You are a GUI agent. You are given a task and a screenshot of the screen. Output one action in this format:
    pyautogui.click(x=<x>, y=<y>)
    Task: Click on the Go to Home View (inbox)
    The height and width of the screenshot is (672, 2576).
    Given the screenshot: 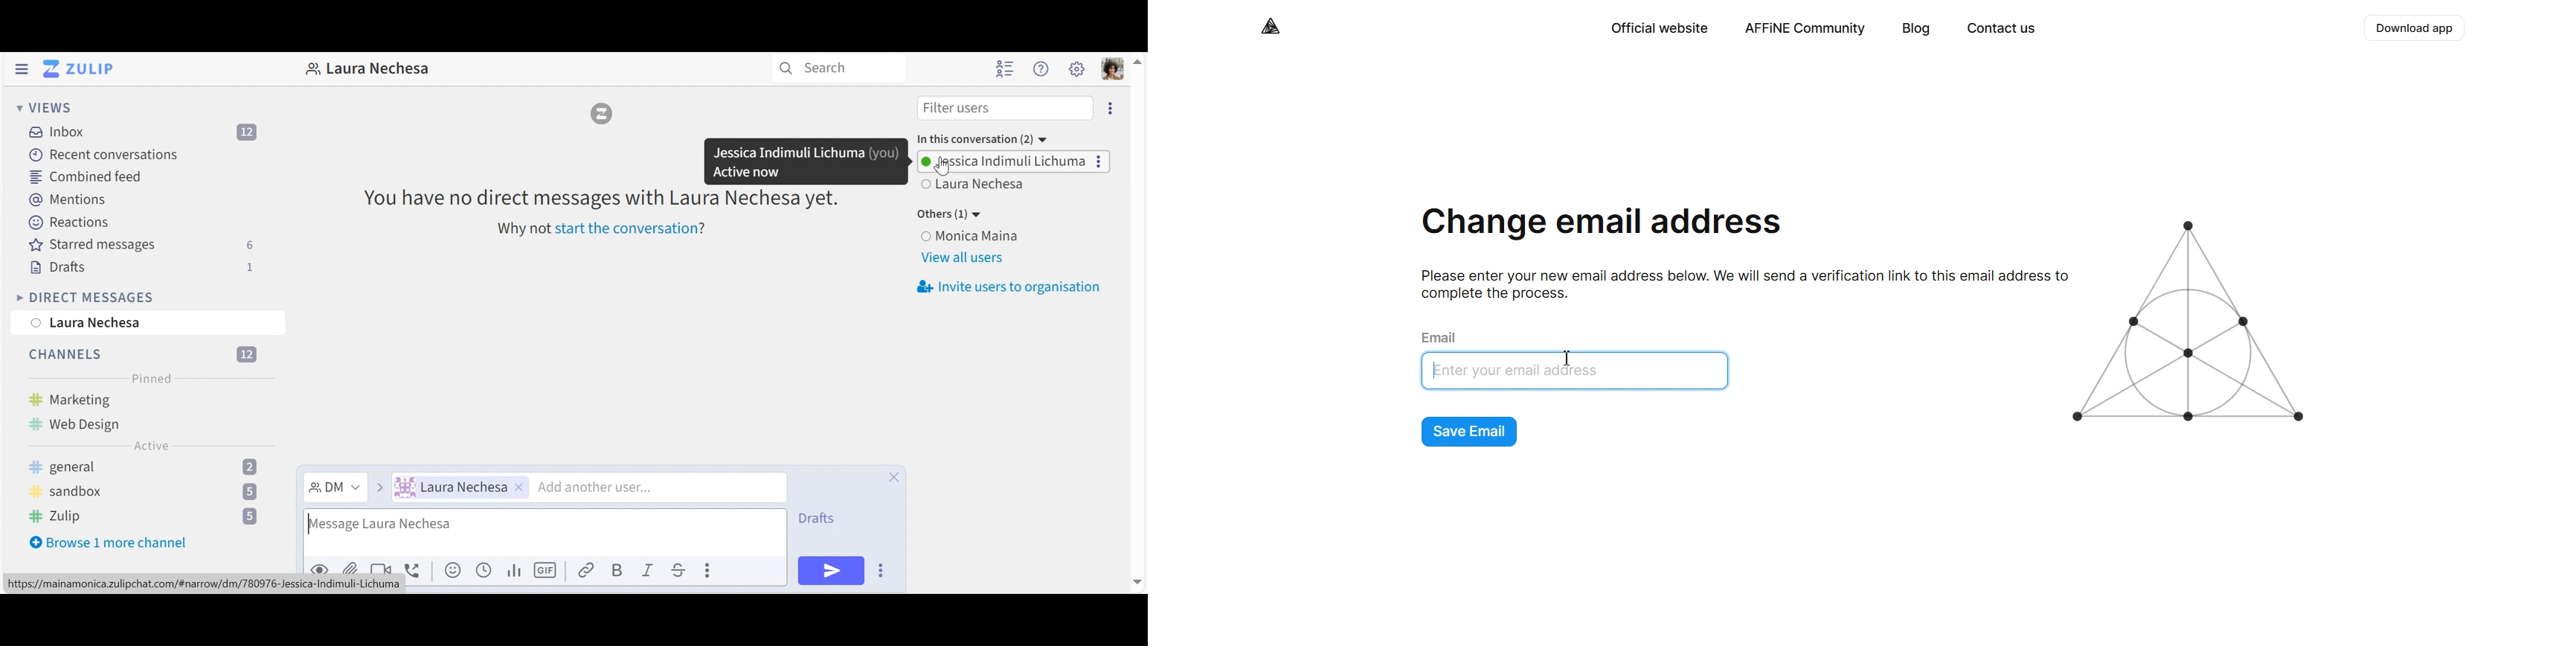 What is the action you would take?
    pyautogui.click(x=80, y=69)
    